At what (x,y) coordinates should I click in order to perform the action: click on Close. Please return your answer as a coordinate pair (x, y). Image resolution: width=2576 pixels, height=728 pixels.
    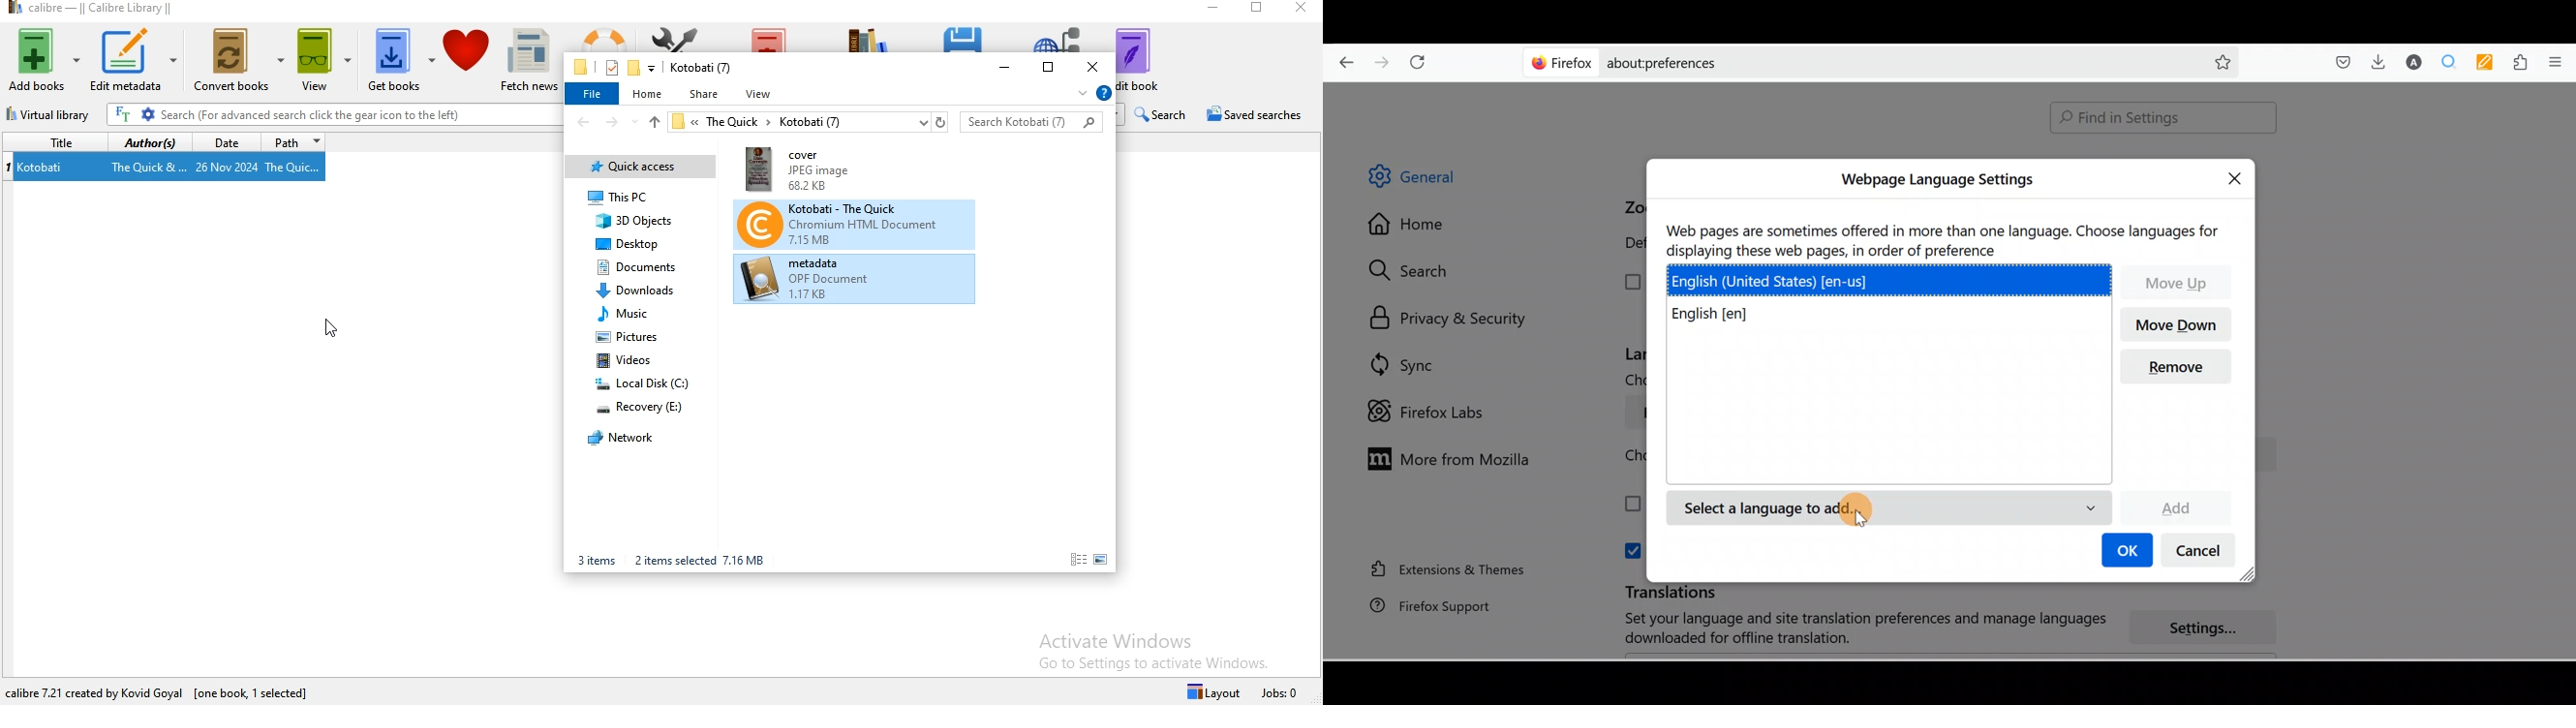
    Looking at the image, I should click on (2238, 176).